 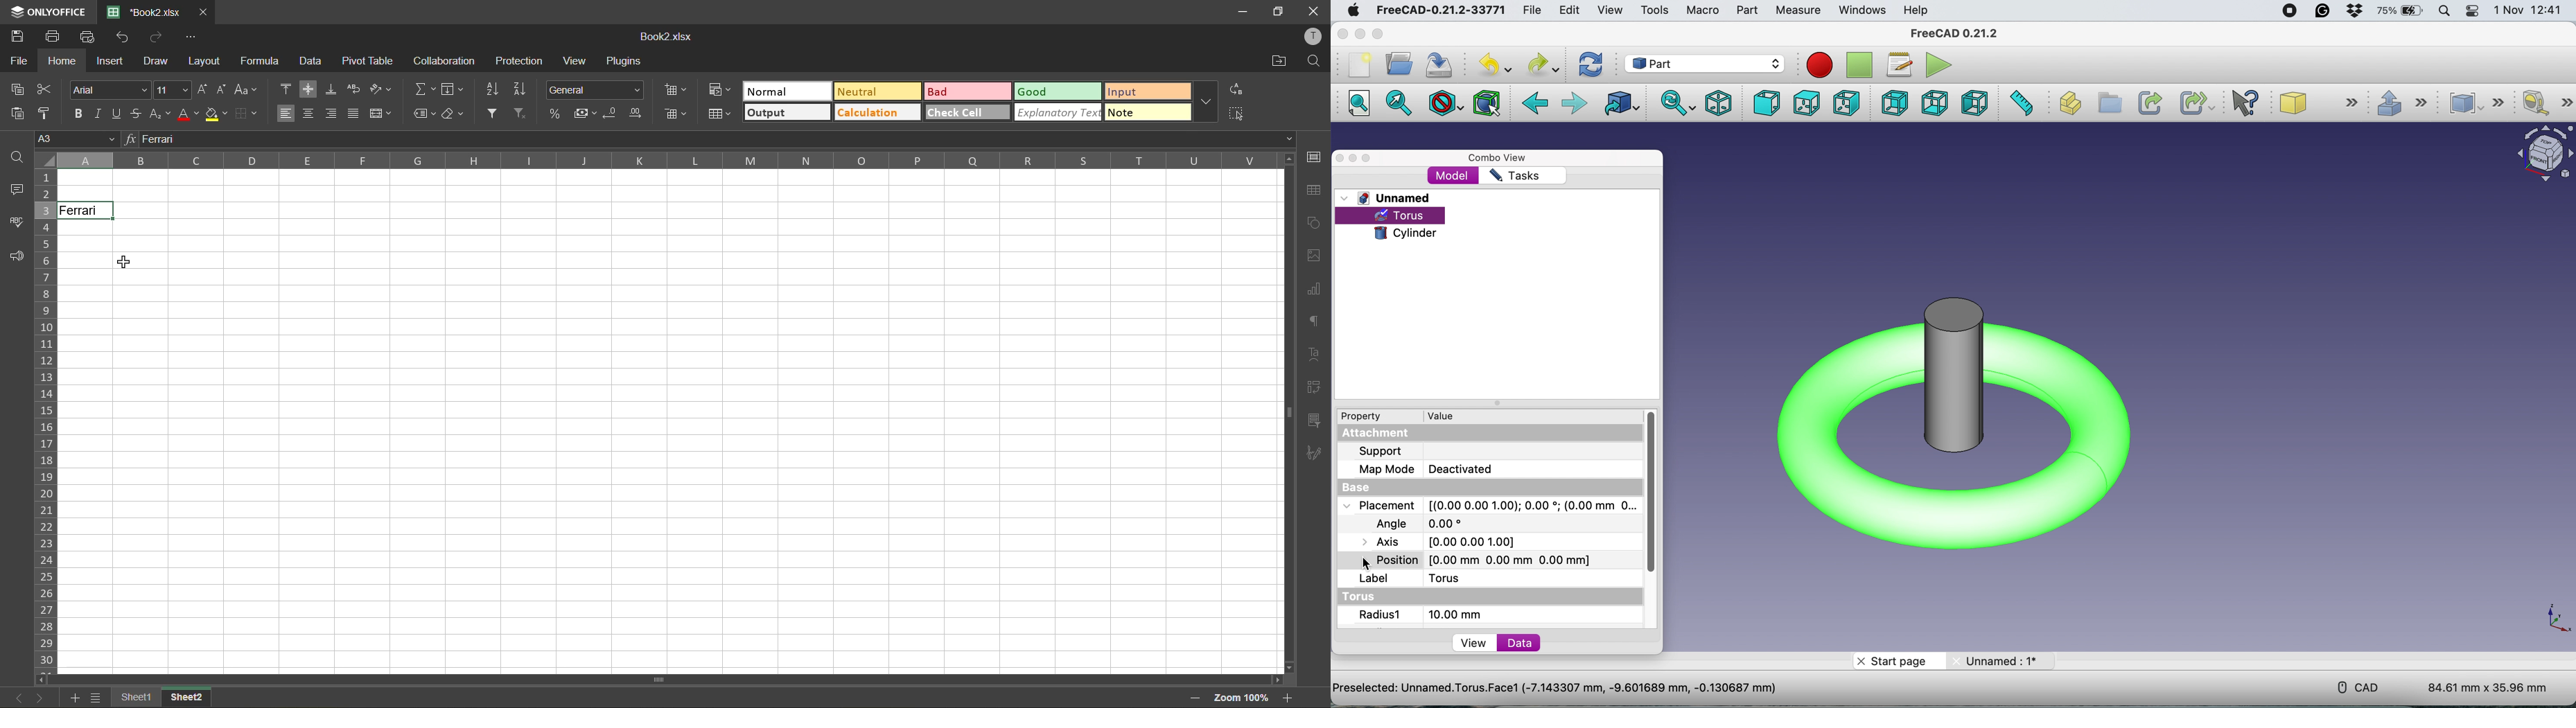 What do you see at coordinates (313, 62) in the screenshot?
I see `data` at bounding box center [313, 62].